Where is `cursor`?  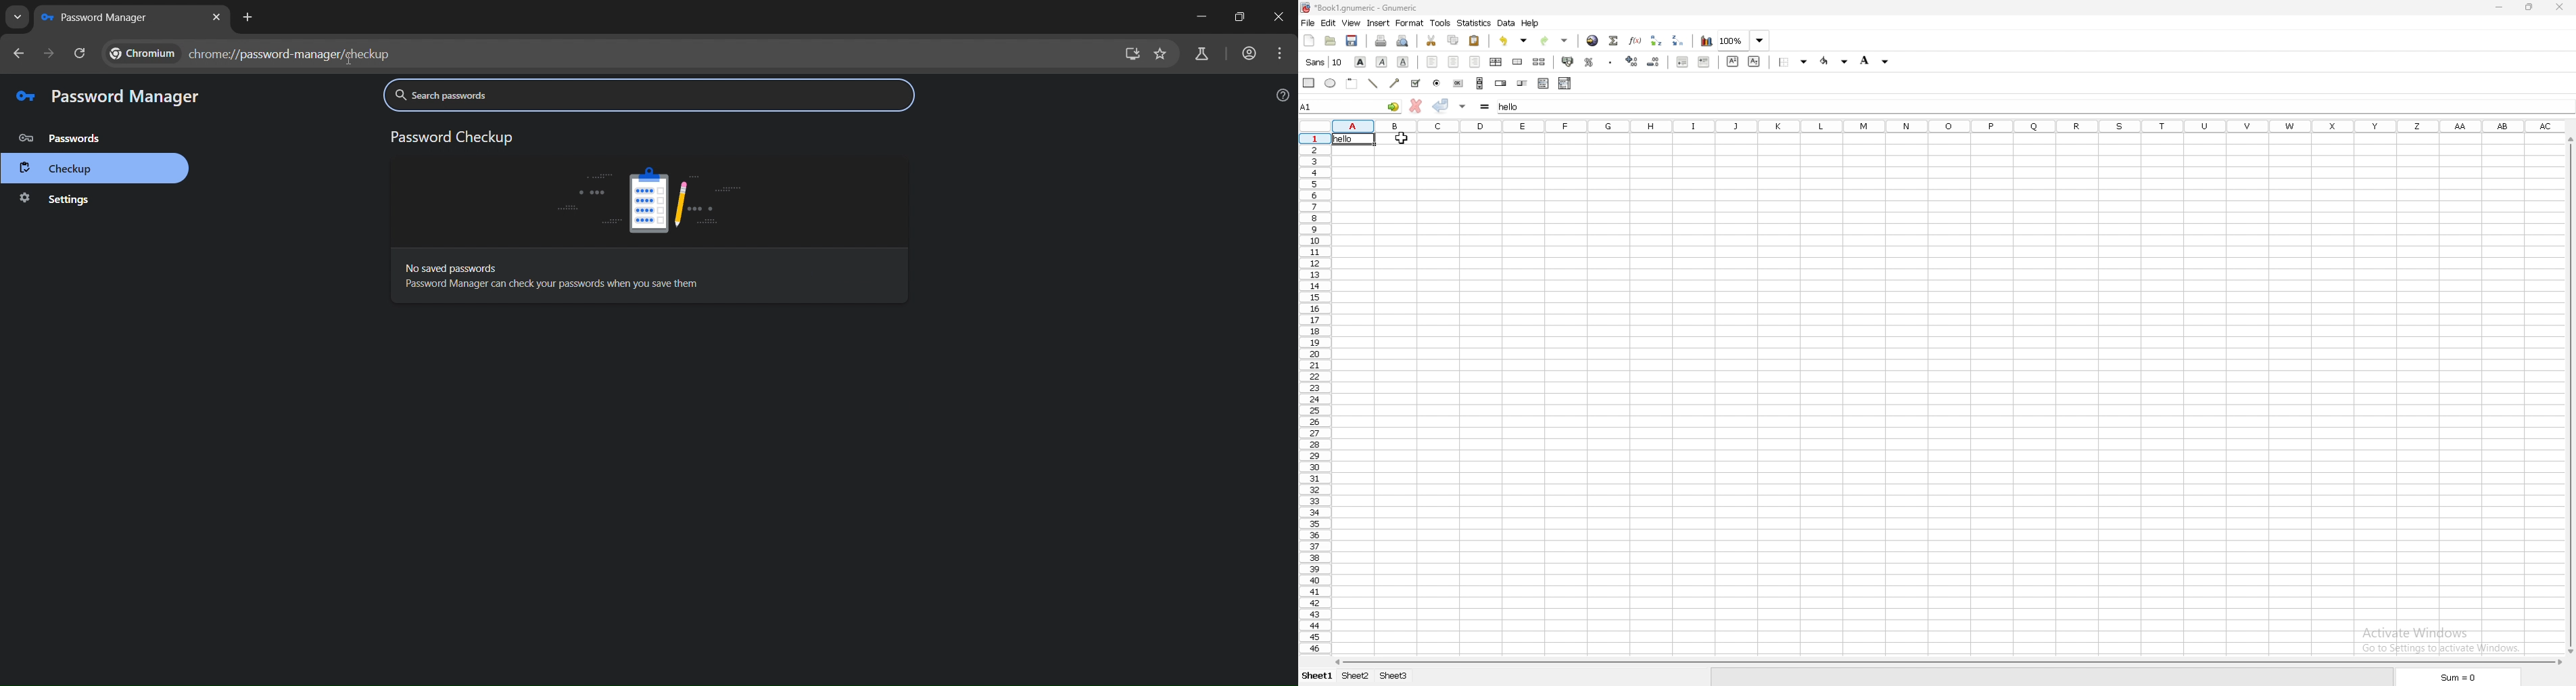
cursor is located at coordinates (1404, 138).